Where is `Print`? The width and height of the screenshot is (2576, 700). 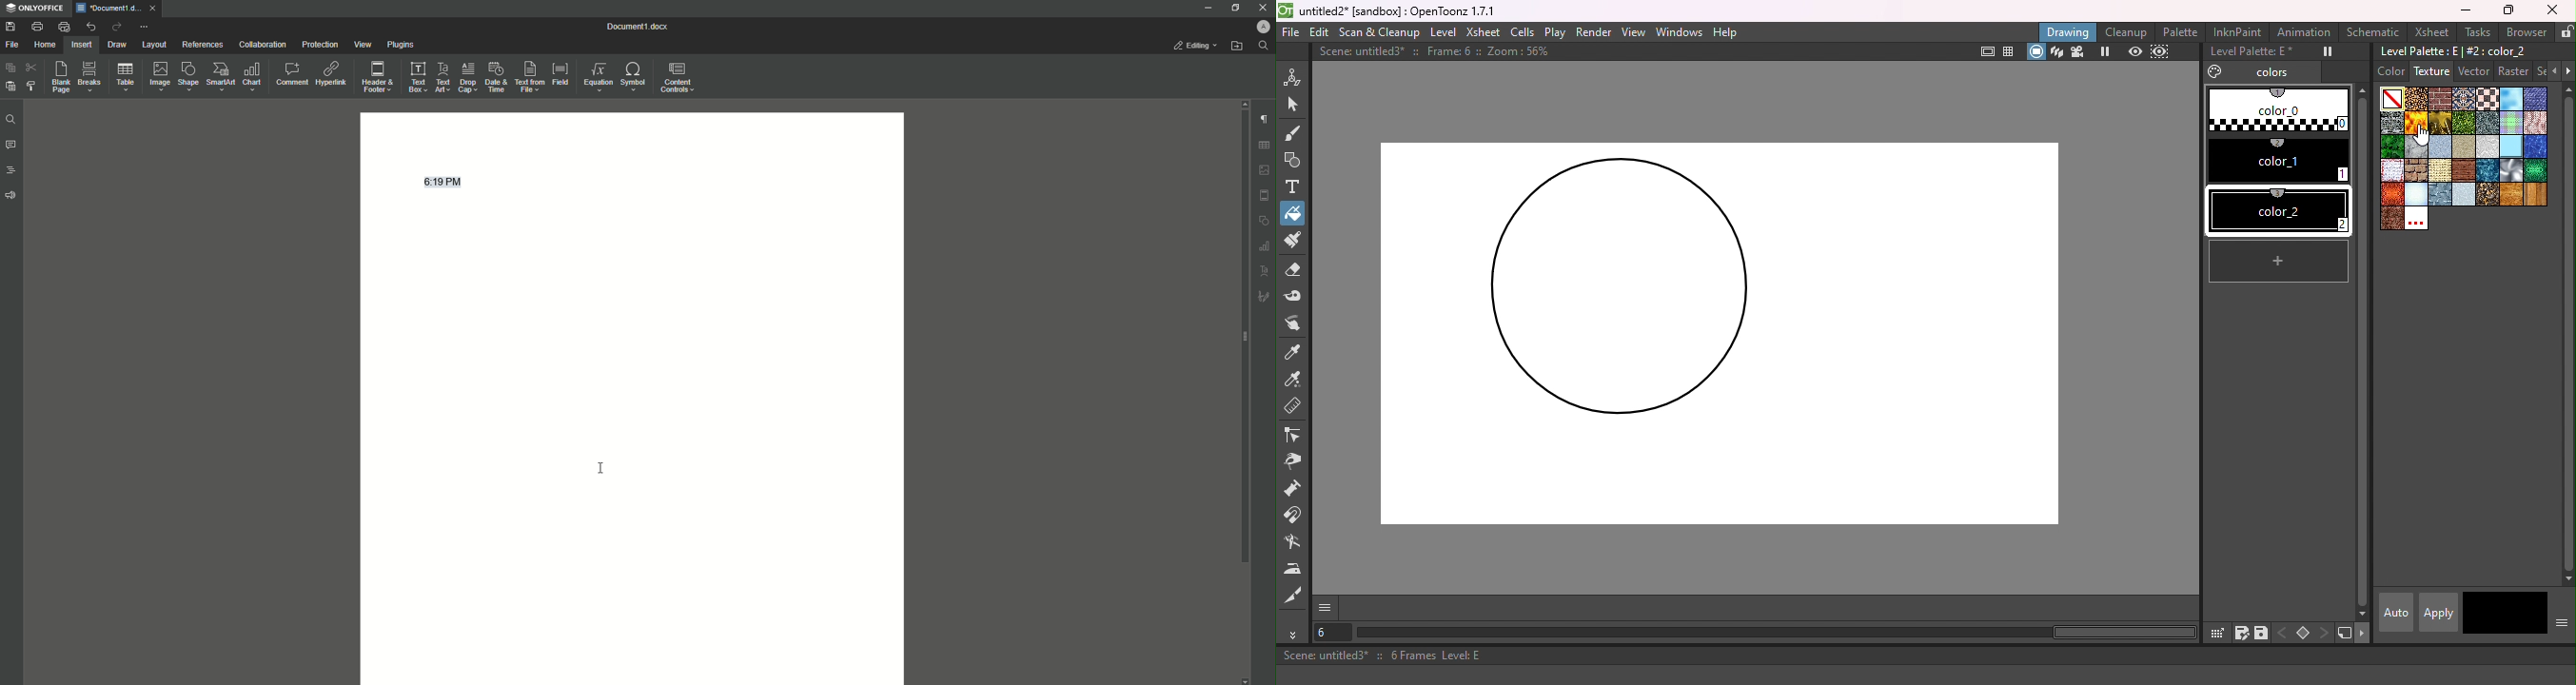
Print is located at coordinates (37, 26).